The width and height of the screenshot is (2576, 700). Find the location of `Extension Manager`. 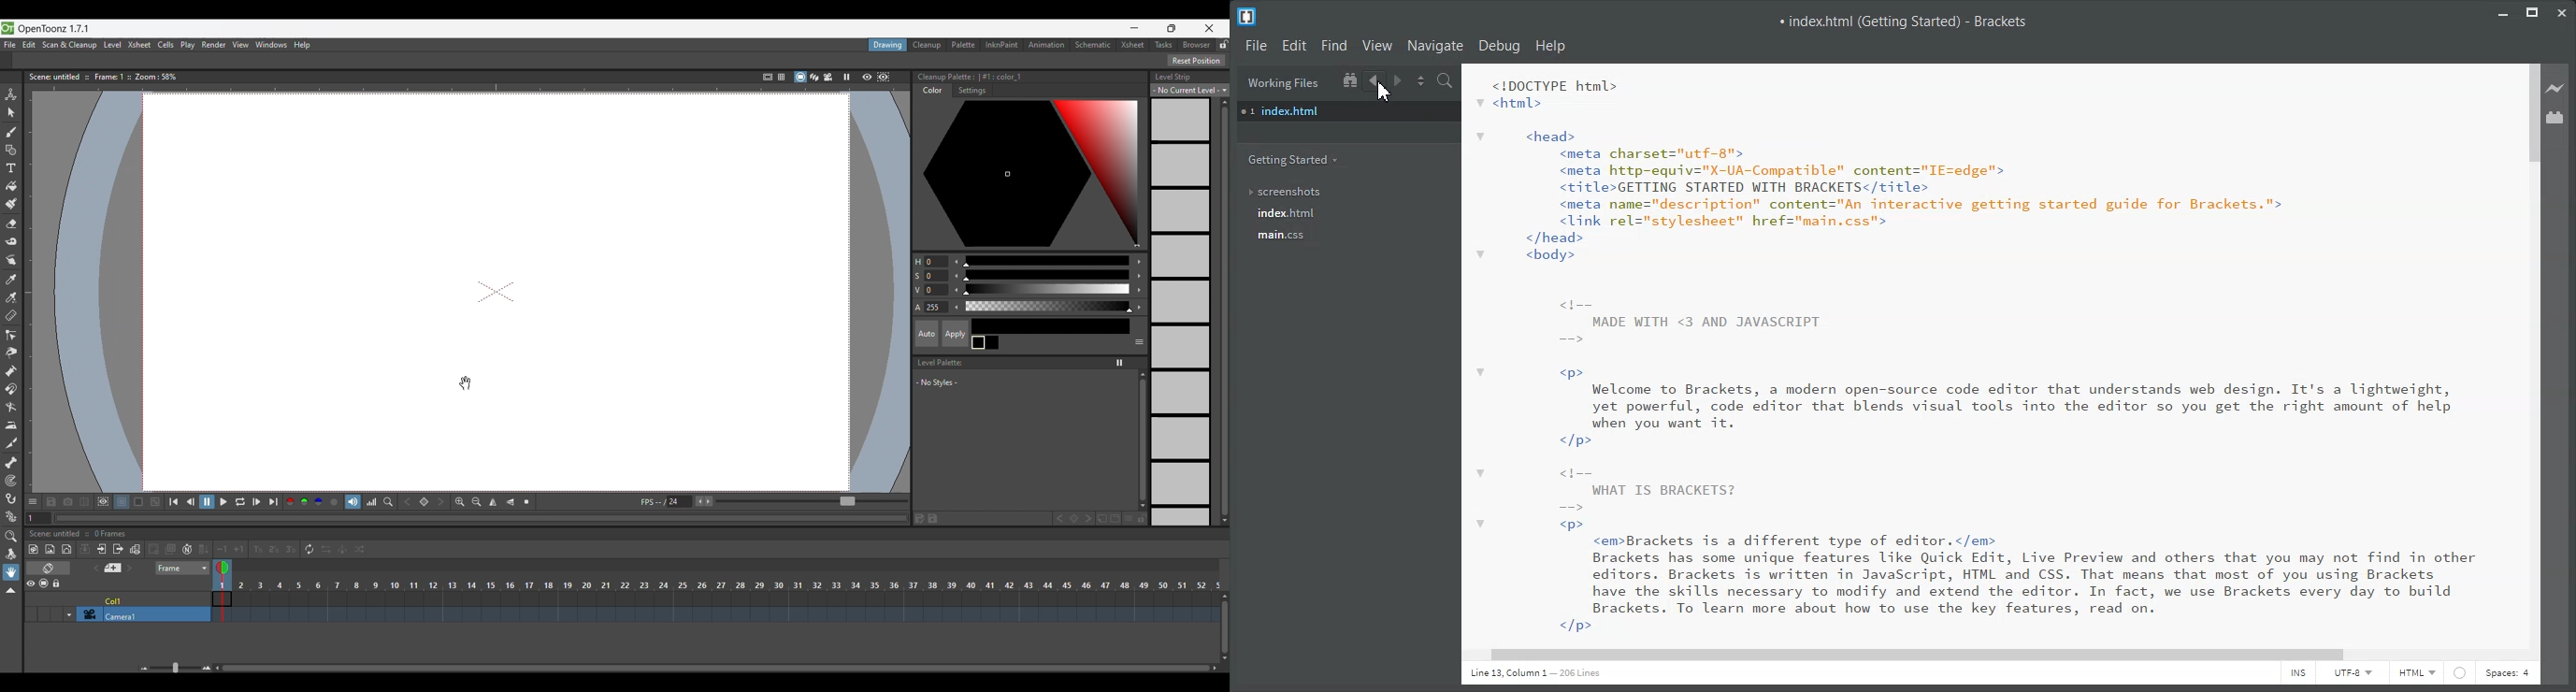

Extension Manager is located at coordinates (2557, 118).